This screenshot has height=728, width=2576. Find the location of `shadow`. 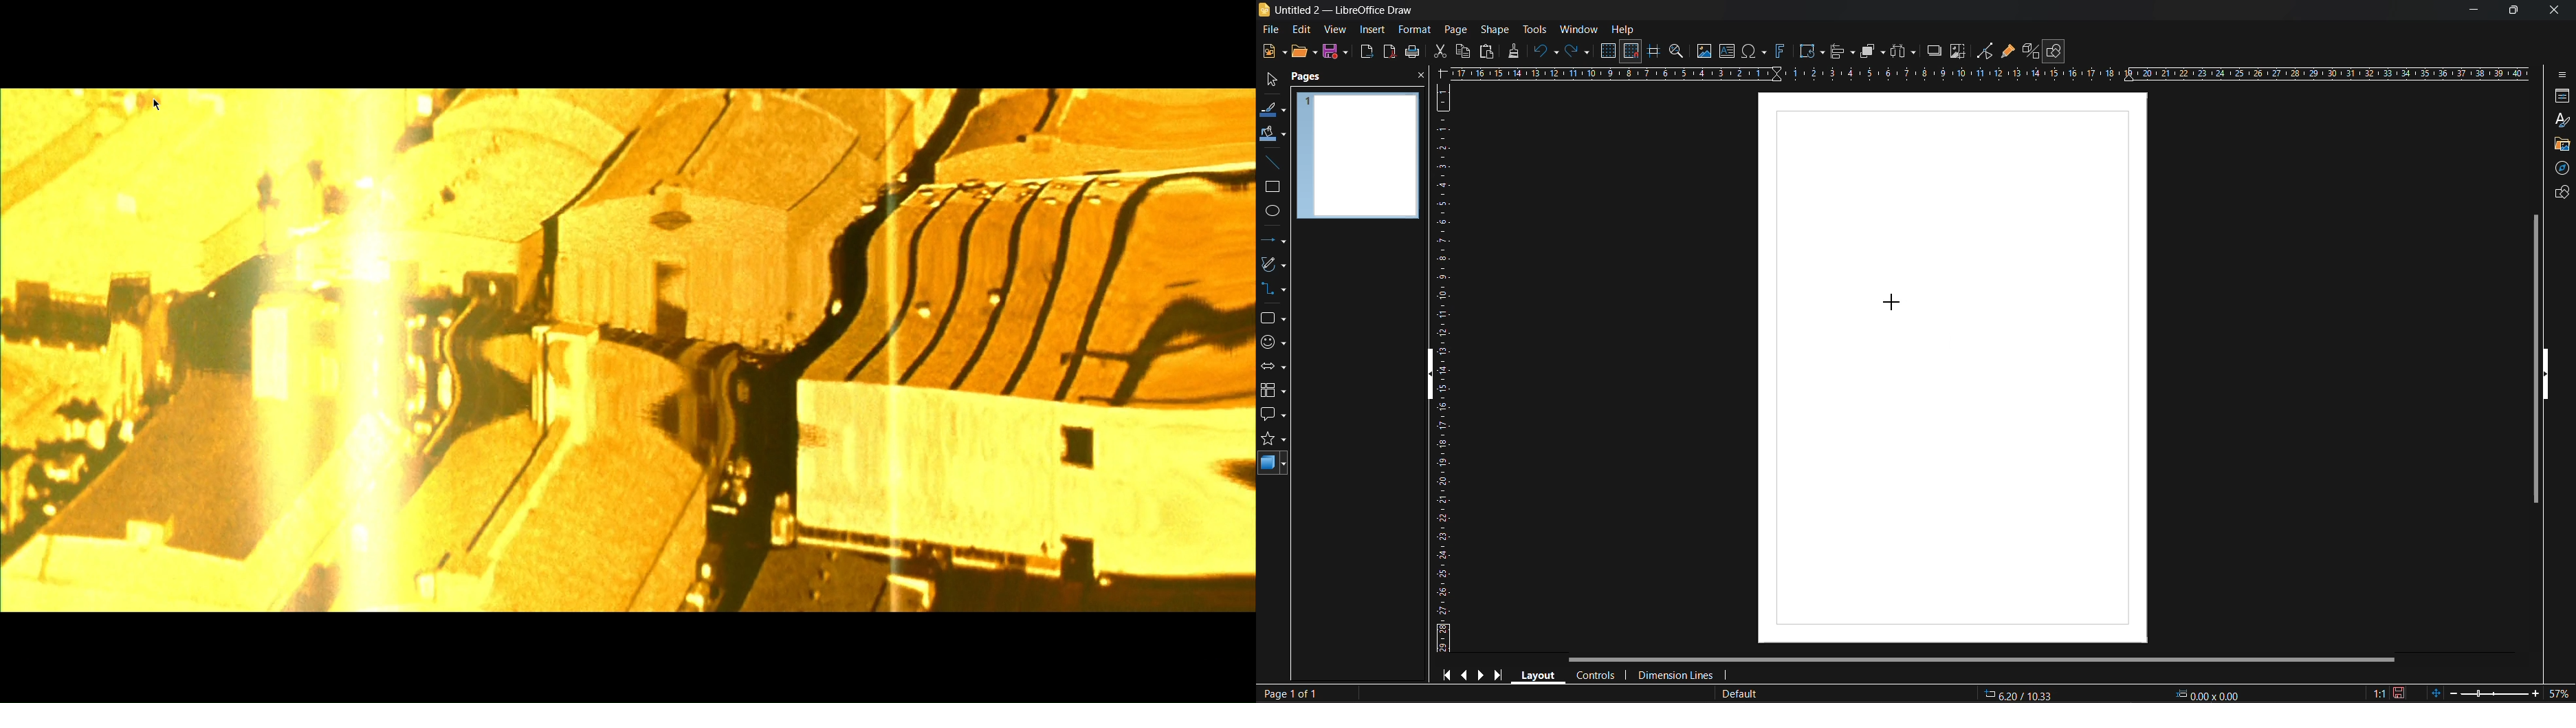

shadow is located at coordinates (1933, 50).